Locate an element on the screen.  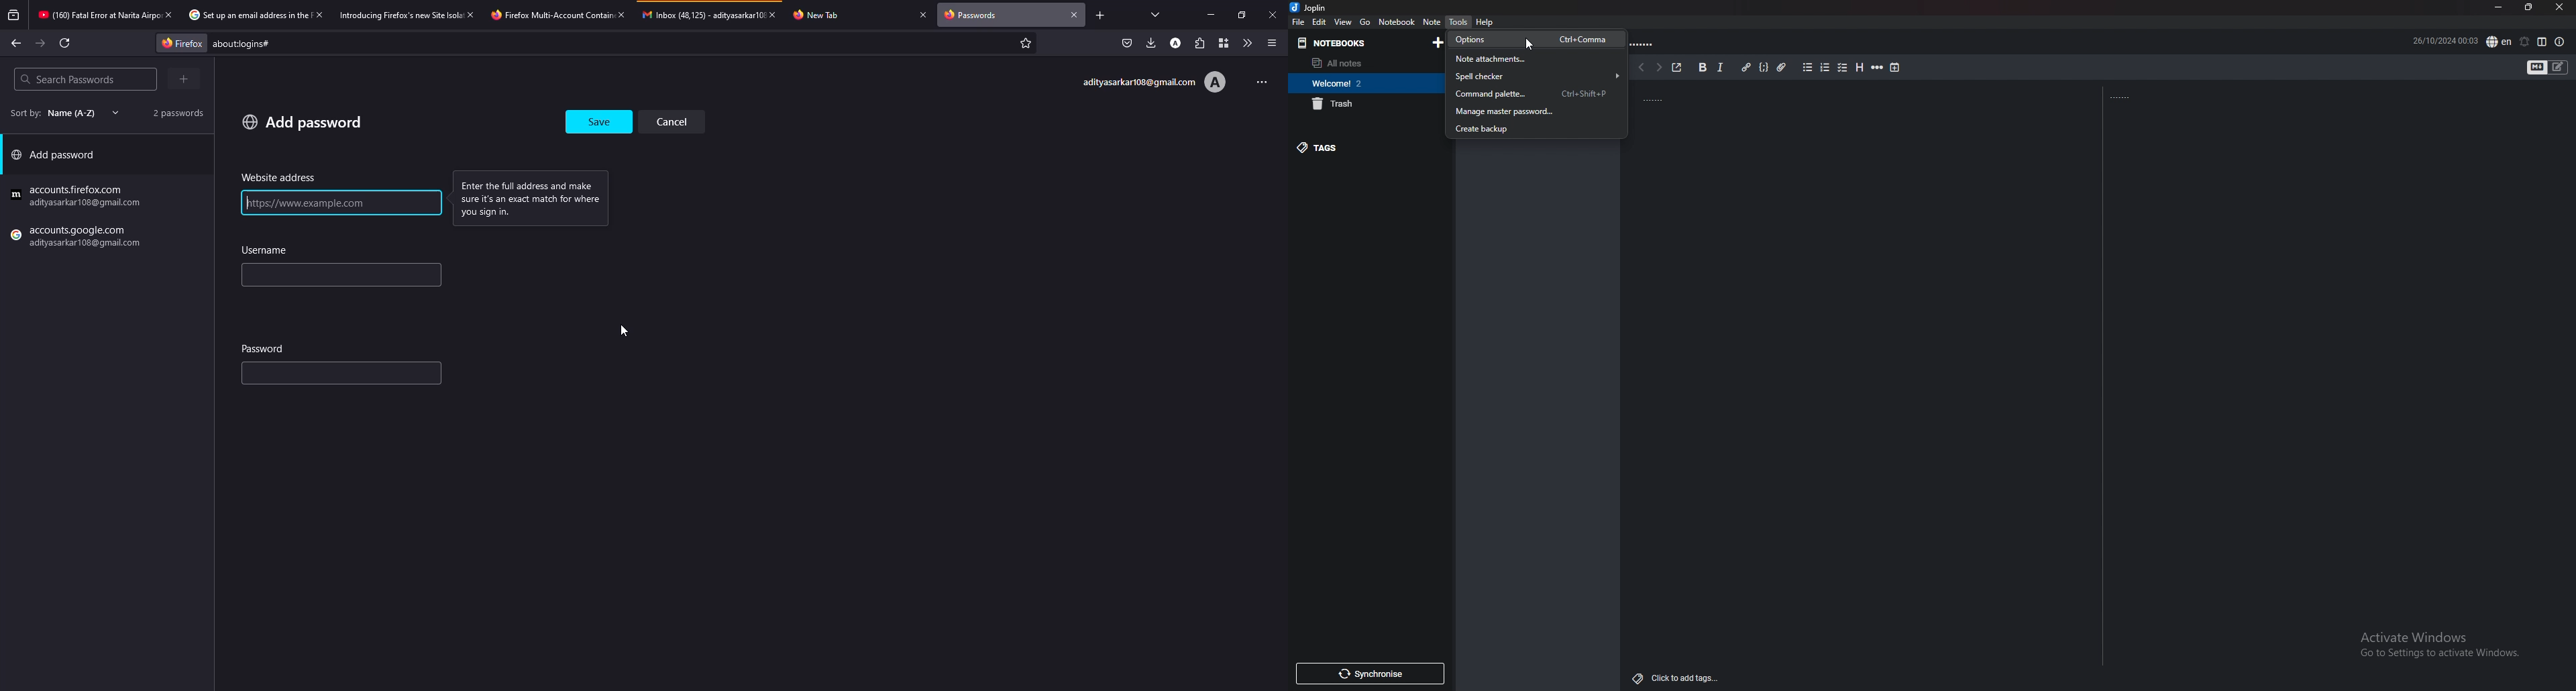
more options is located at coordinates (1257, 81).